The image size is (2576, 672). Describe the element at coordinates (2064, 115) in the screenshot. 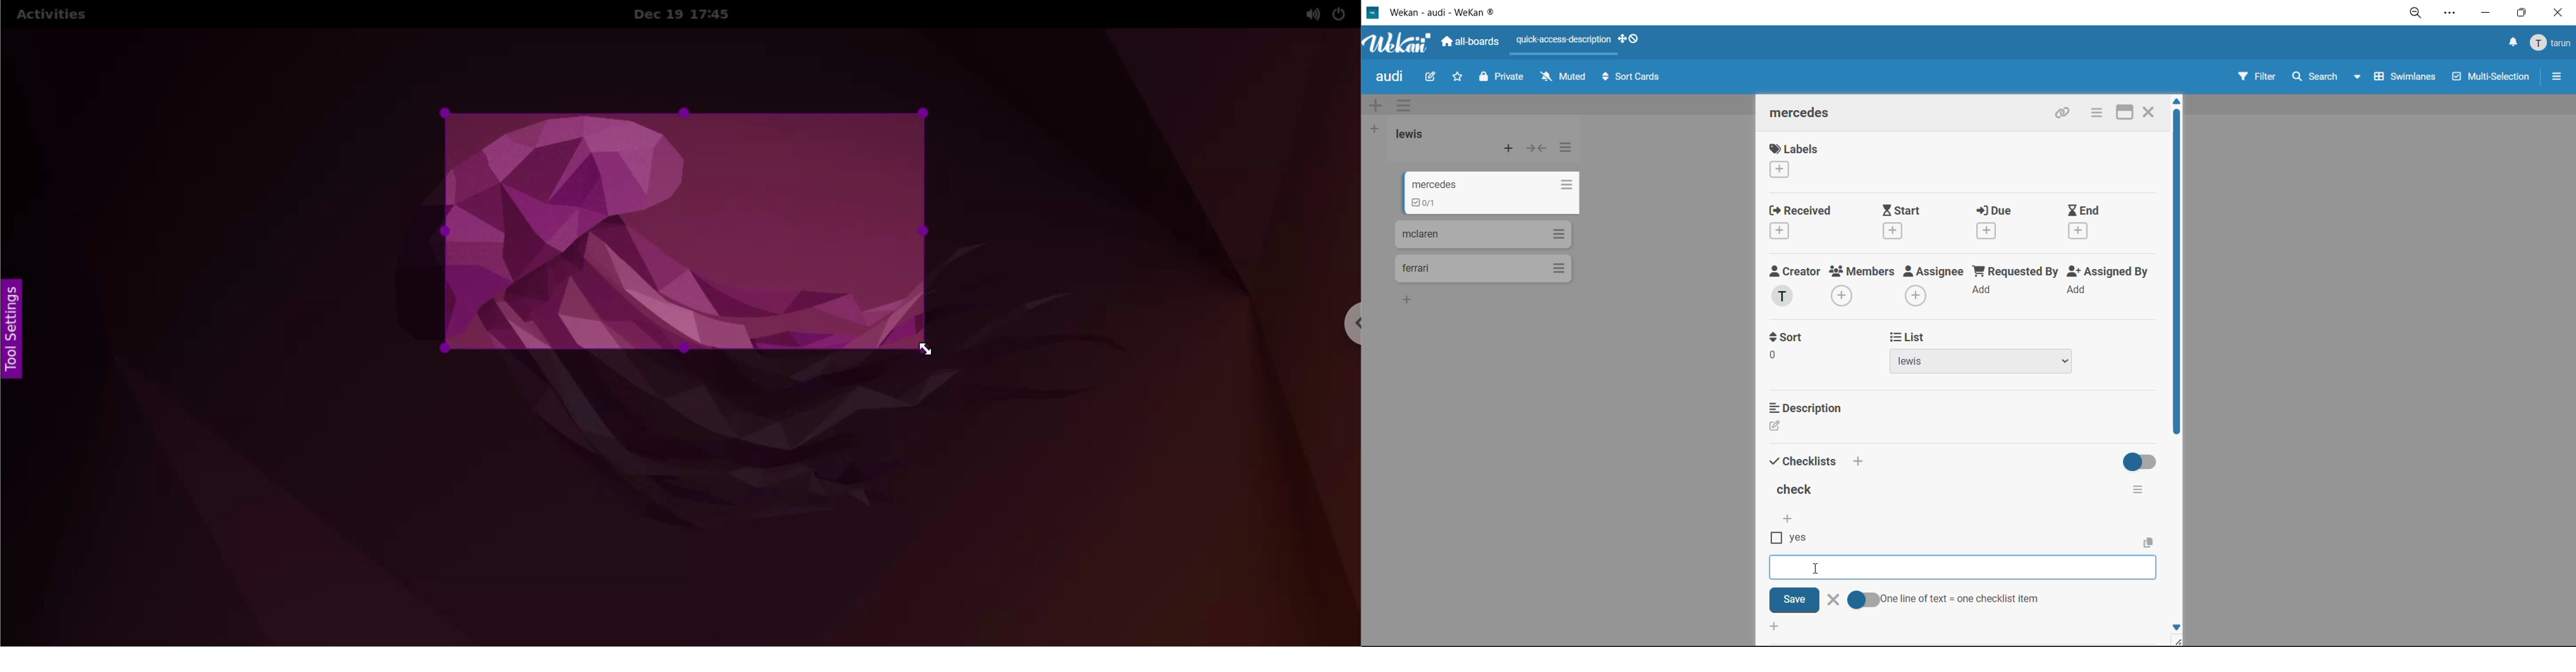

I see `copy` at that location.